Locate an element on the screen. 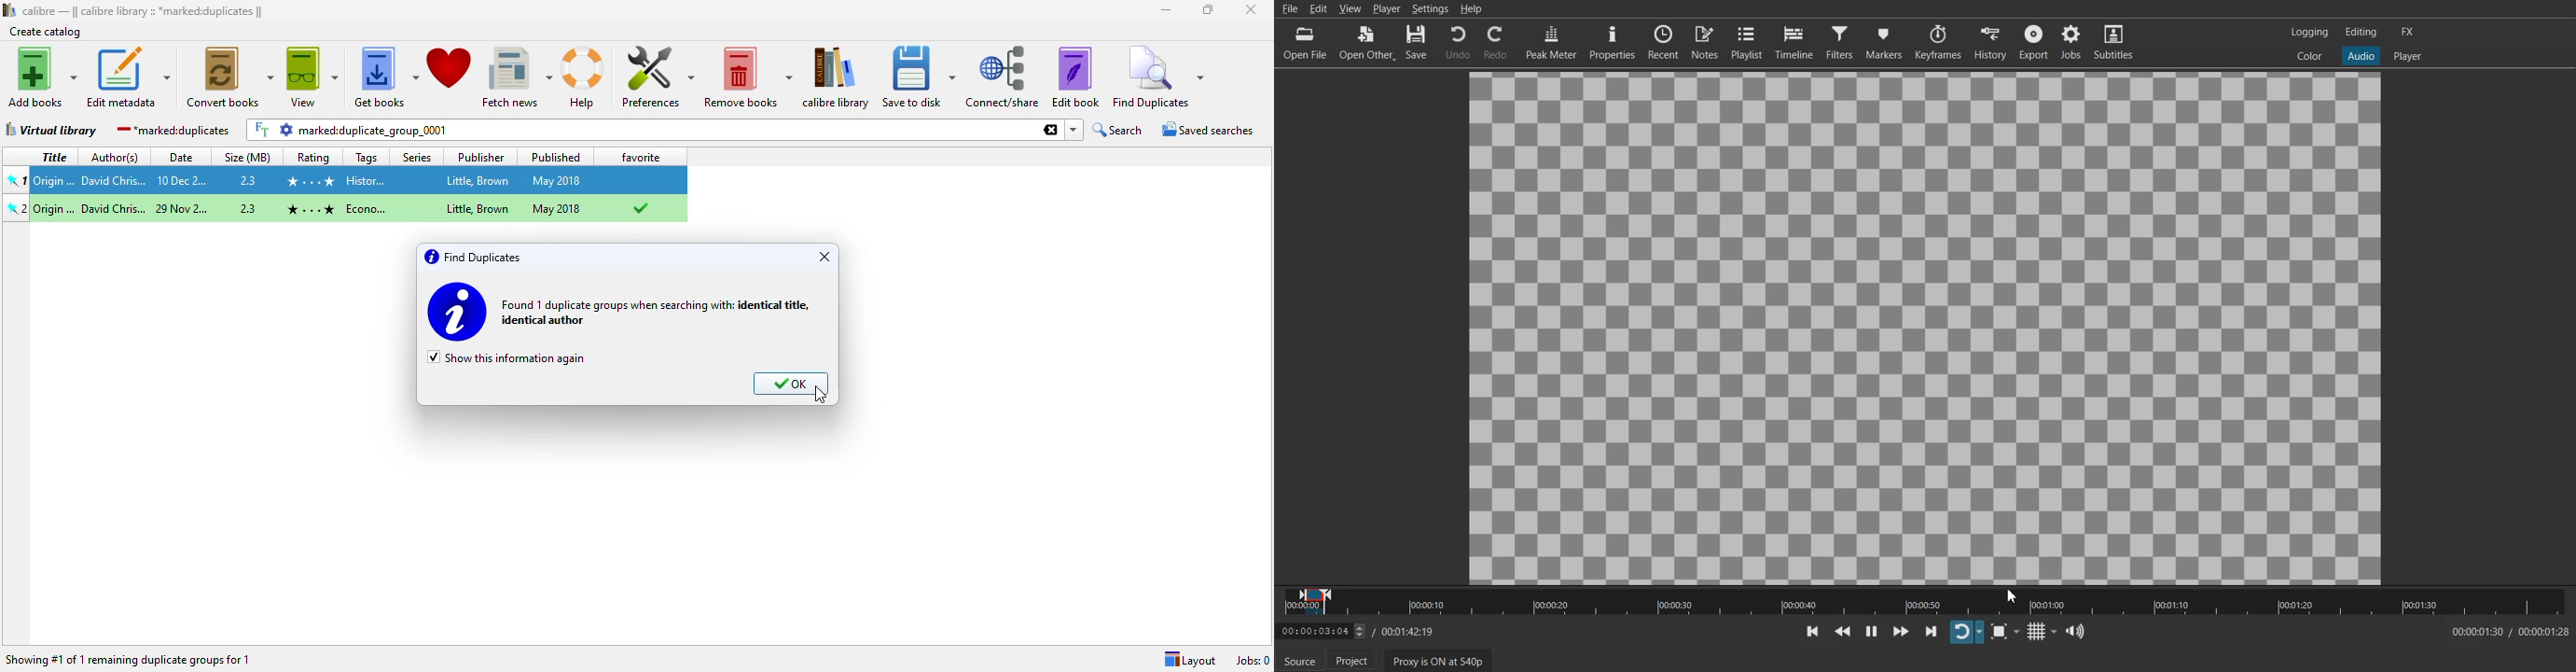  Markers is located at coordinates (1884, 42).